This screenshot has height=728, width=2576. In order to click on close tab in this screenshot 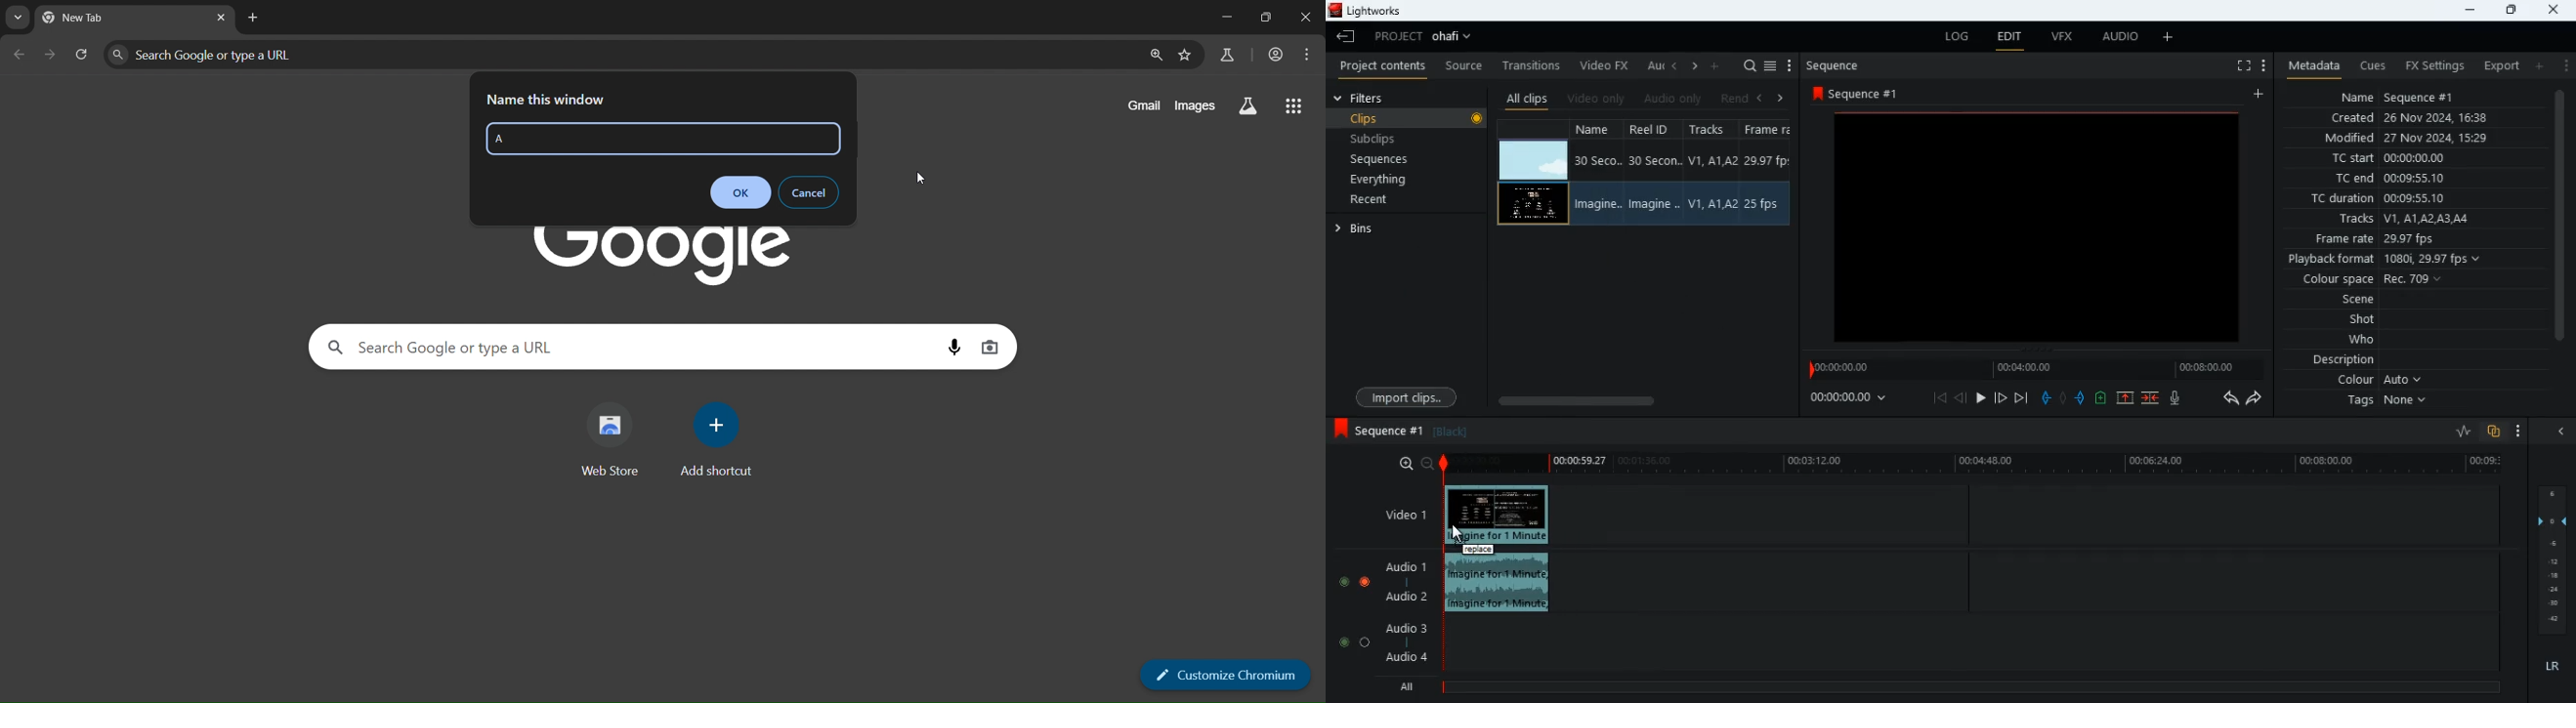, I will do `click(221, 19)`.